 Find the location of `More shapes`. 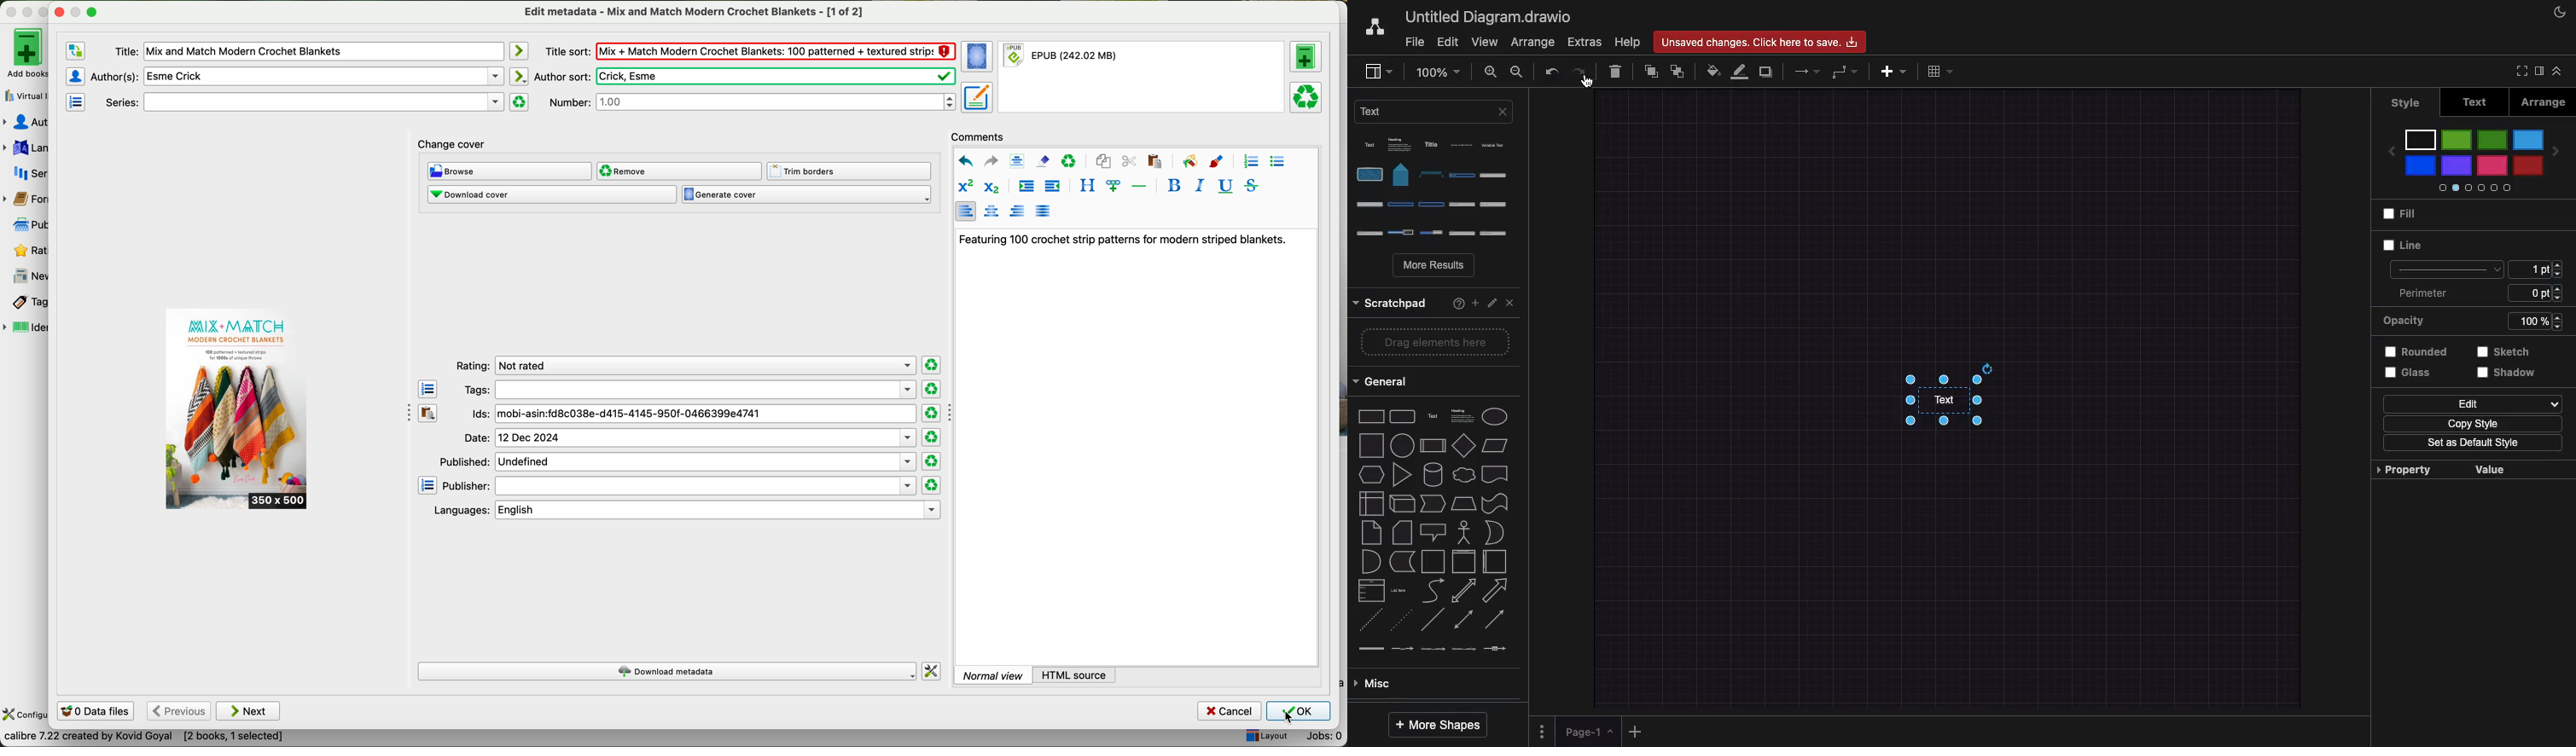

More shapes is located at coordinates (1436, 725).